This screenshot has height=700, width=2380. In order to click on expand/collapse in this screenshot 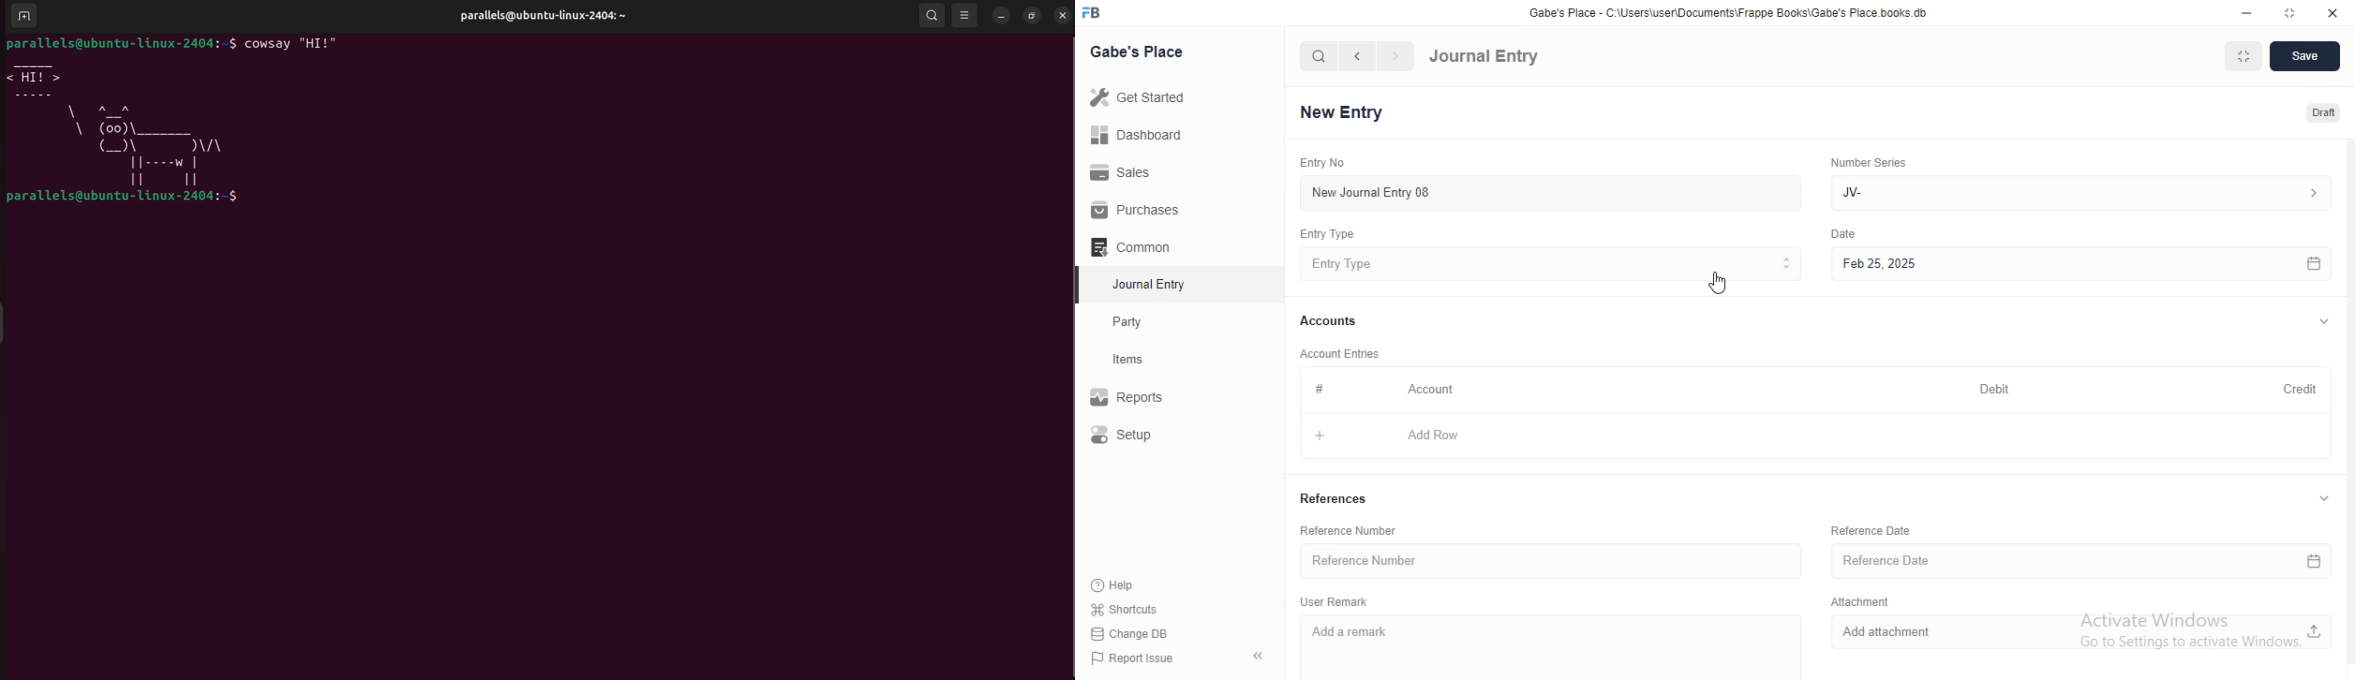, I will do `click(2323, 500)`.